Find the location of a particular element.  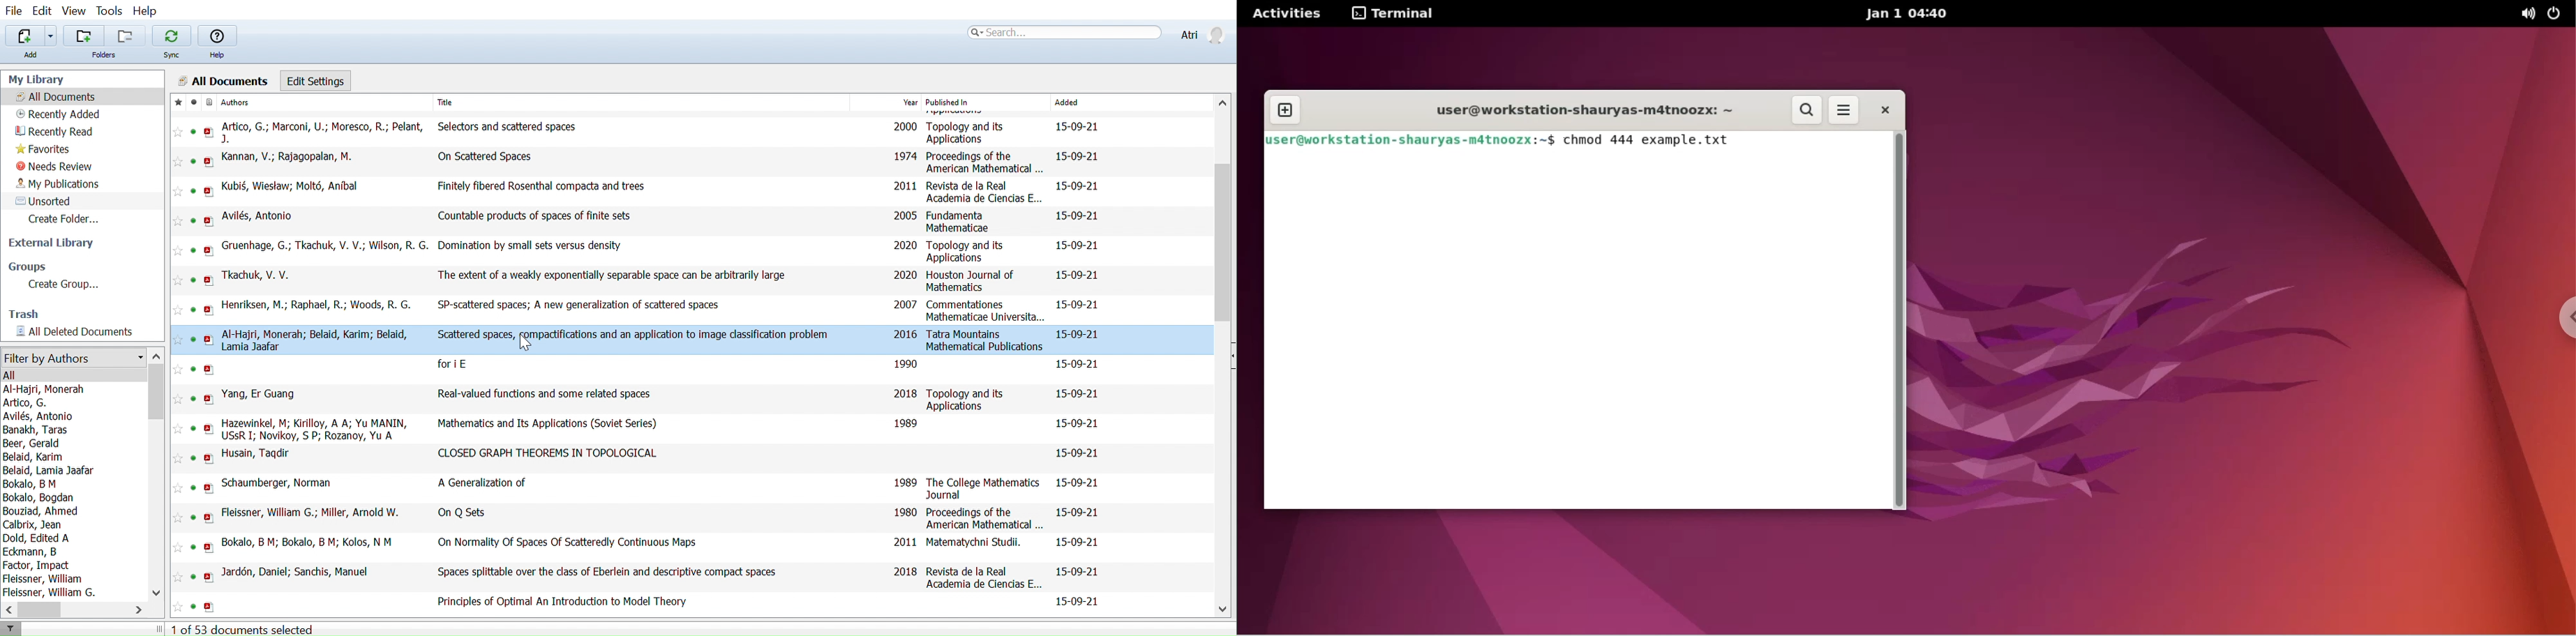

reading status is located at coordinates (192, 606).